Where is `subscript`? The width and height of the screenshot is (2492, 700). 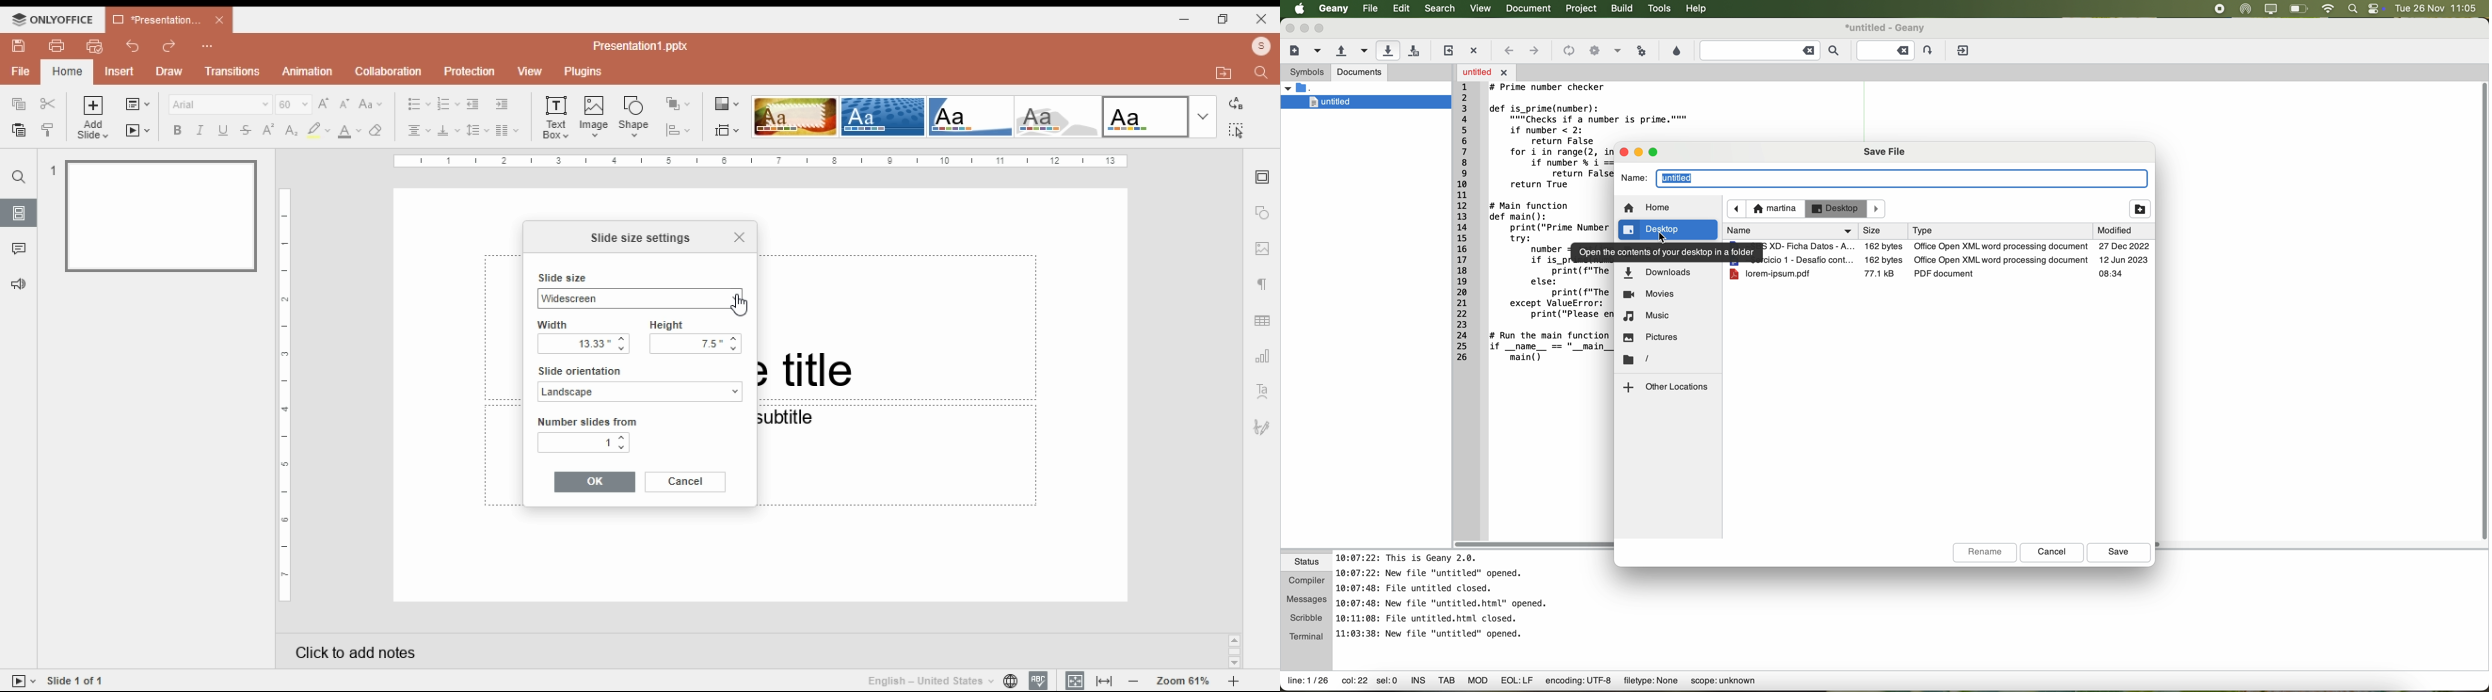
subscript is located at coordinates (289, 130).